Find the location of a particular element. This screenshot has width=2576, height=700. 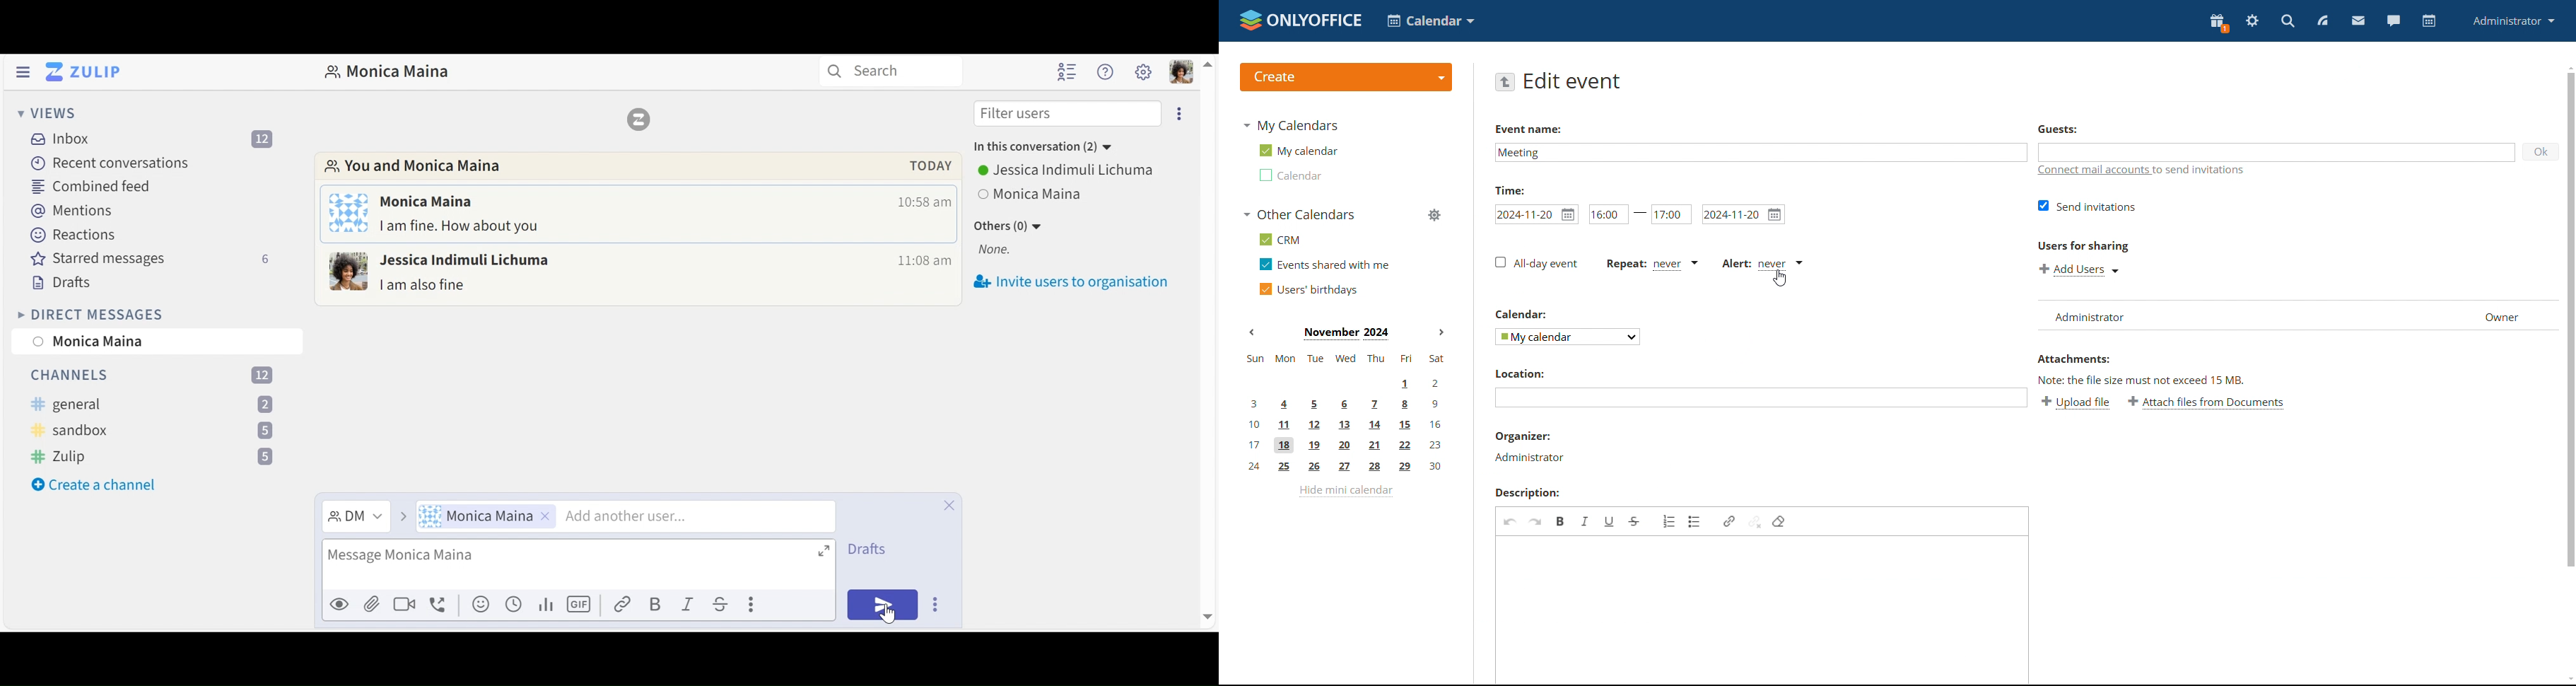

connect mail accounts is located at coordinates (2148, 172).